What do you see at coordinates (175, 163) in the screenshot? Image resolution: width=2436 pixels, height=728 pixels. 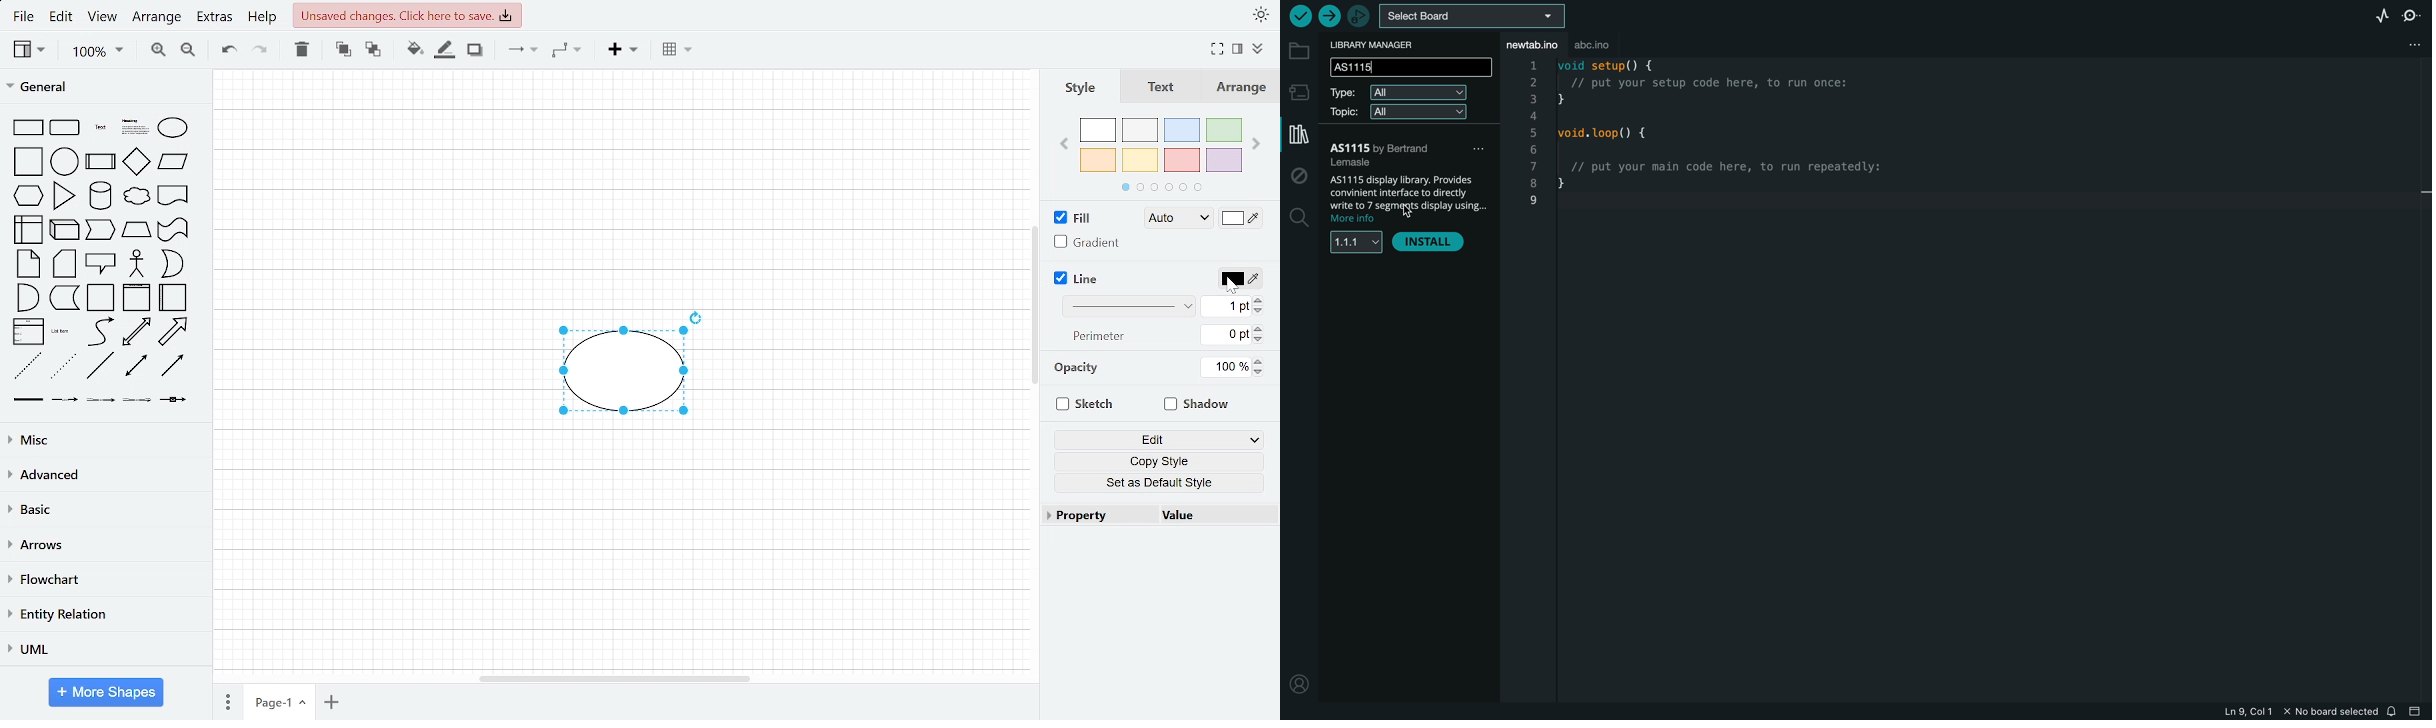 I see `parallelogram` at bounding box center [175, 163].